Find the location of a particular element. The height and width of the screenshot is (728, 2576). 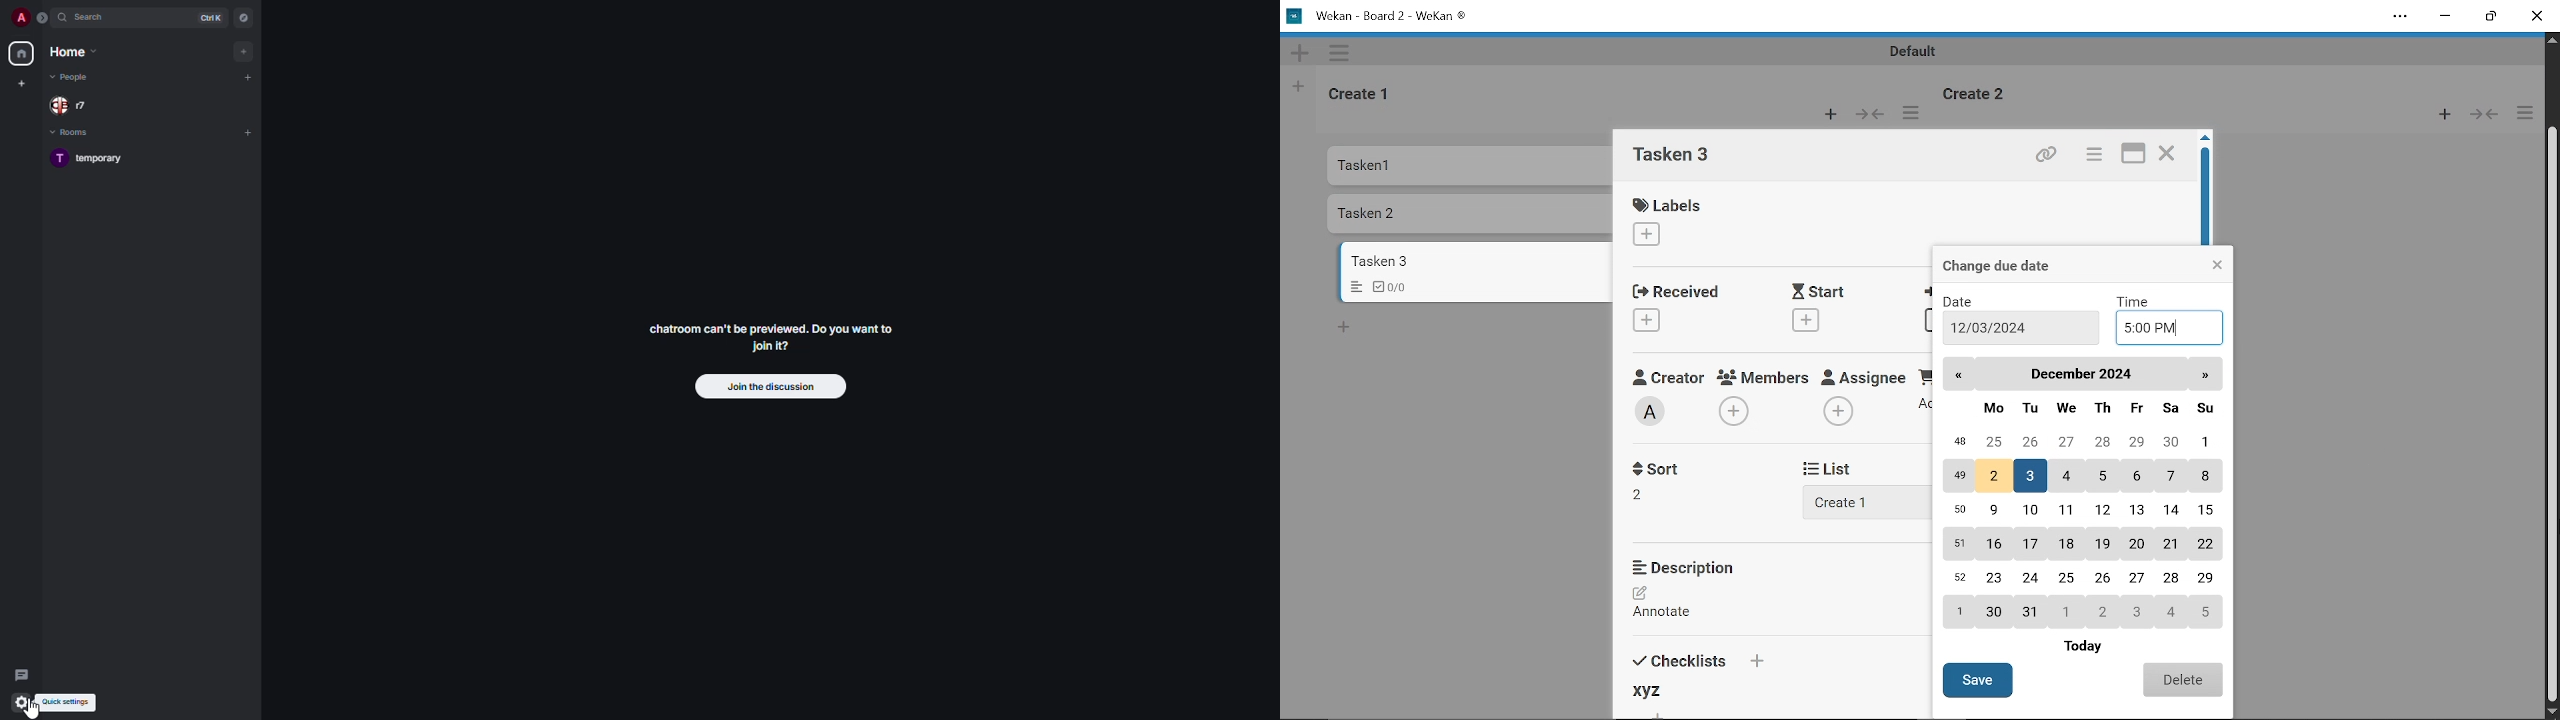

Settings and more is located at coordinates (2400, 16).